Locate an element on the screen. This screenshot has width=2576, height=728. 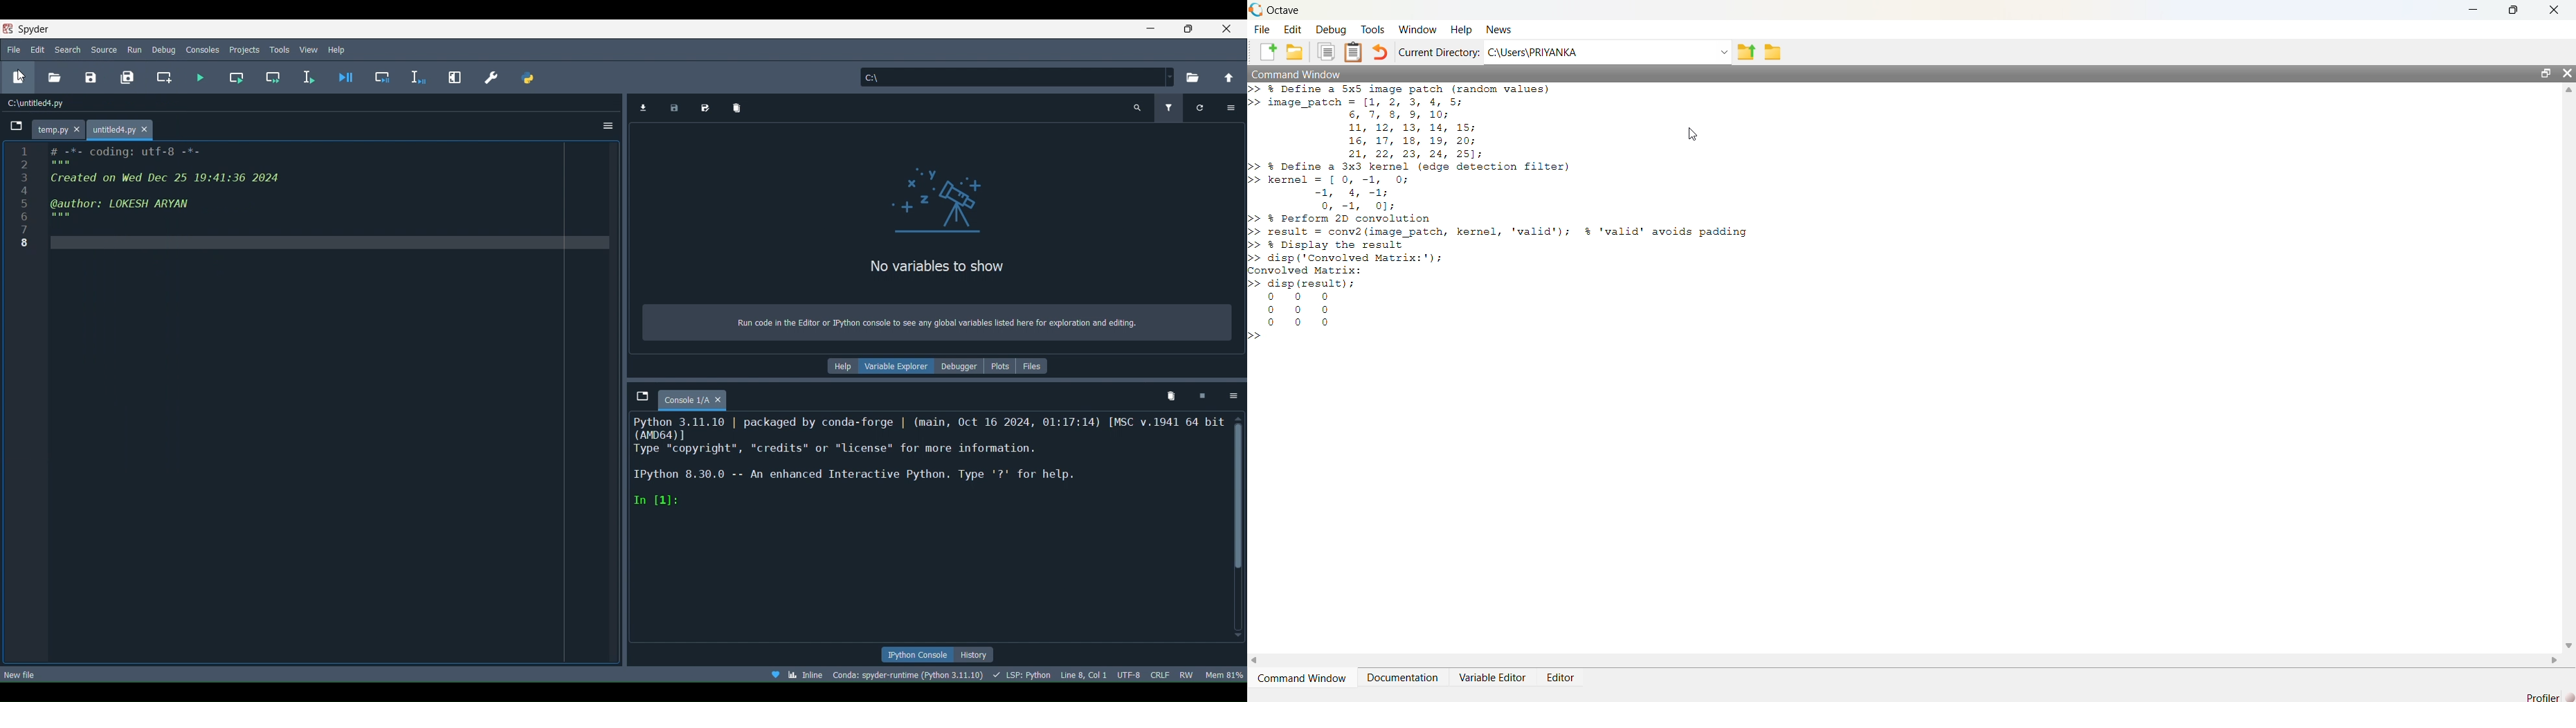
Options is located at coordinates (1233, 397).